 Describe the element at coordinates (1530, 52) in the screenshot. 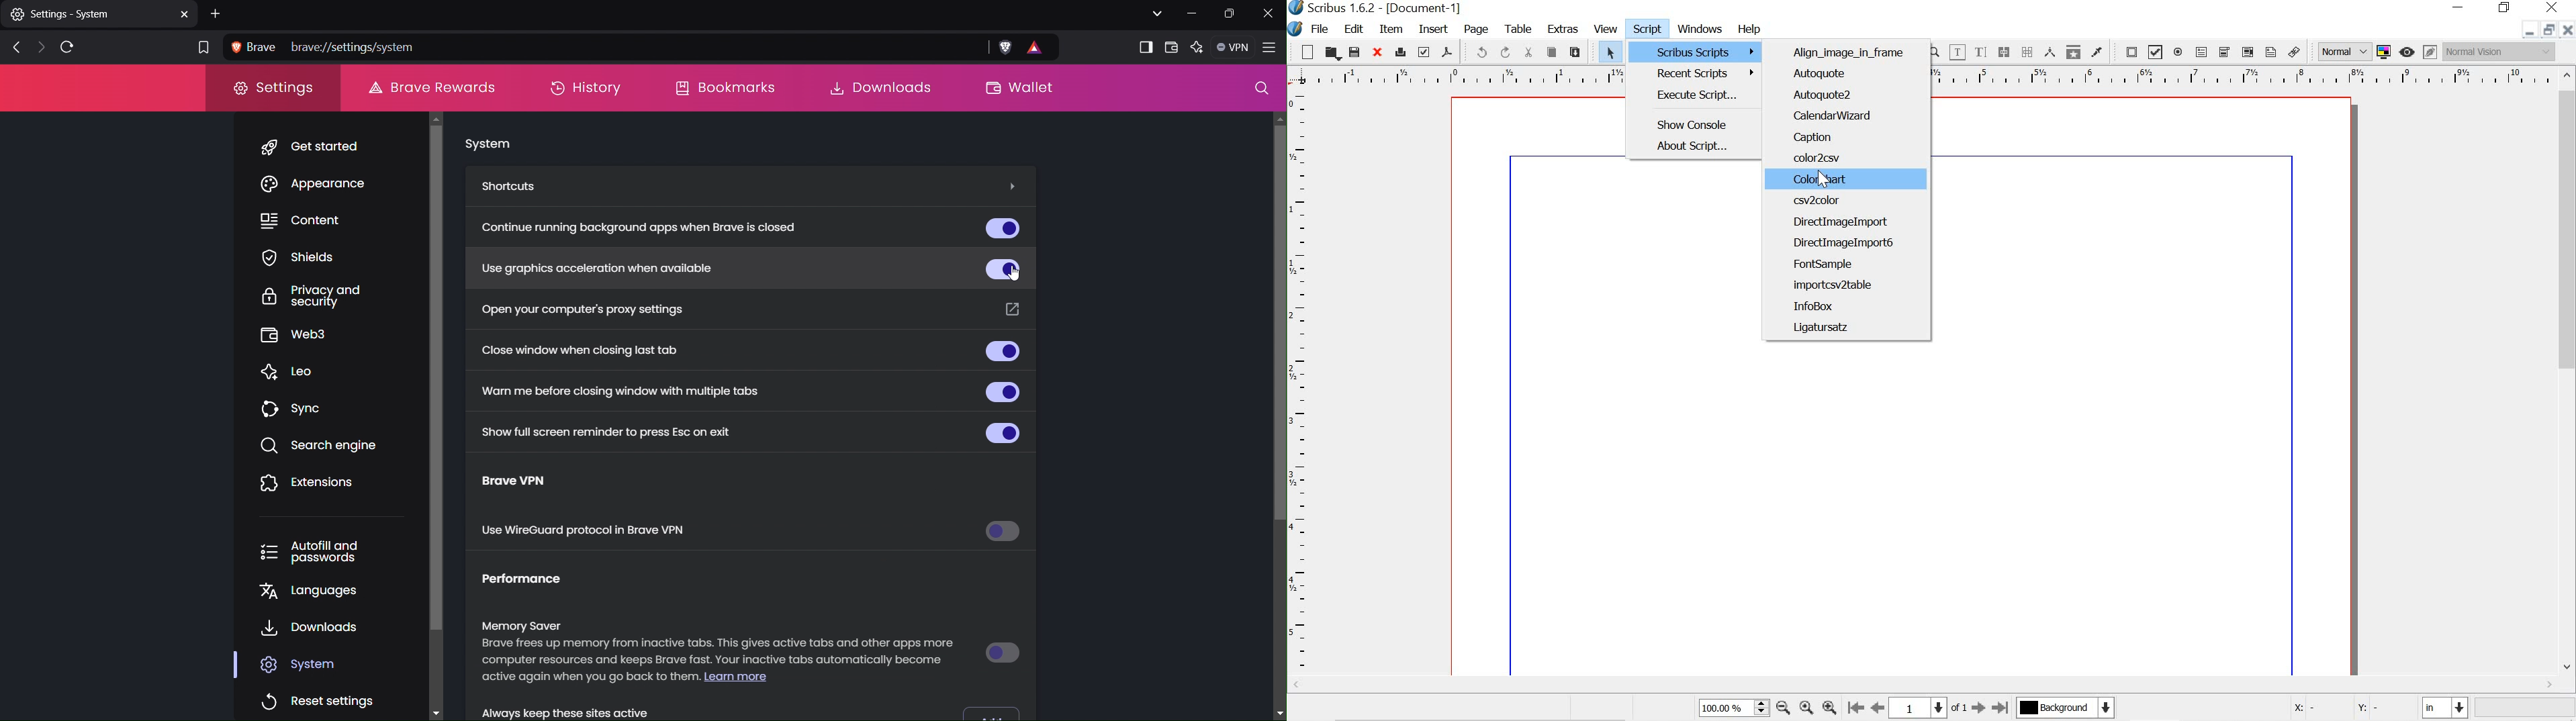

I see `cut` at that location.